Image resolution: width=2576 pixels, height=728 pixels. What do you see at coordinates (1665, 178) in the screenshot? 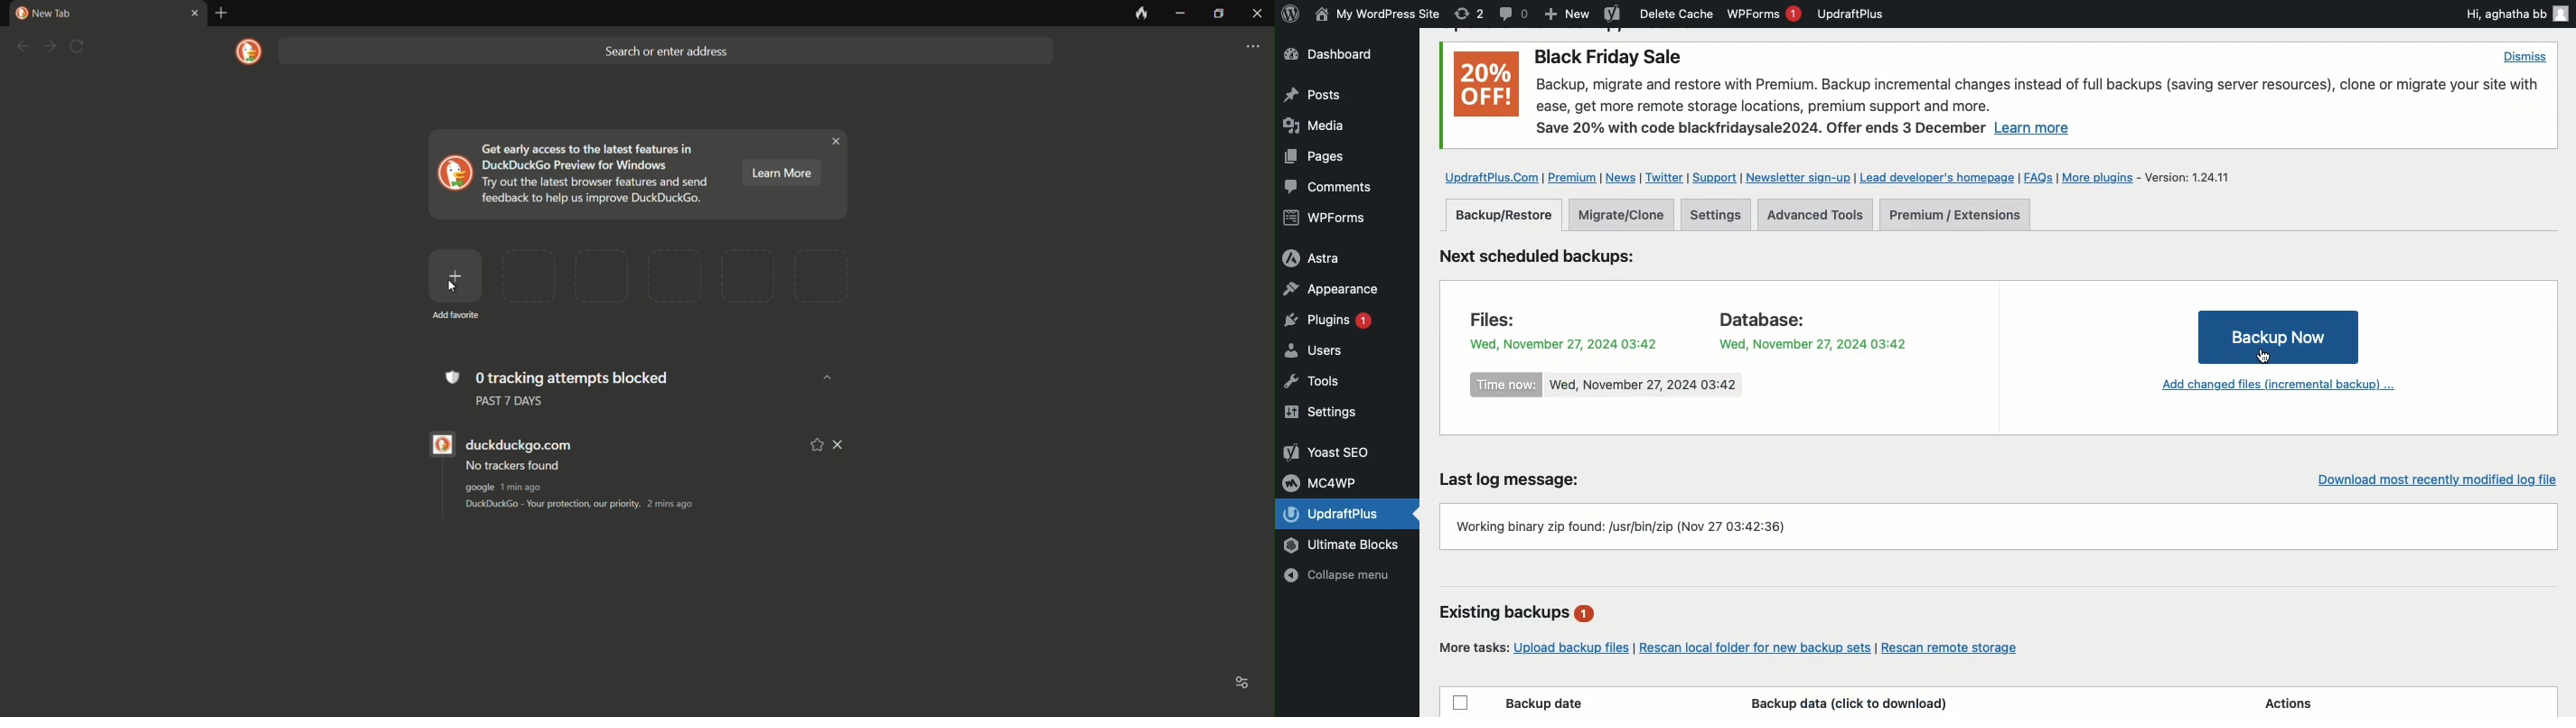
I see `Twitter` at bounding box center [1665, 178].